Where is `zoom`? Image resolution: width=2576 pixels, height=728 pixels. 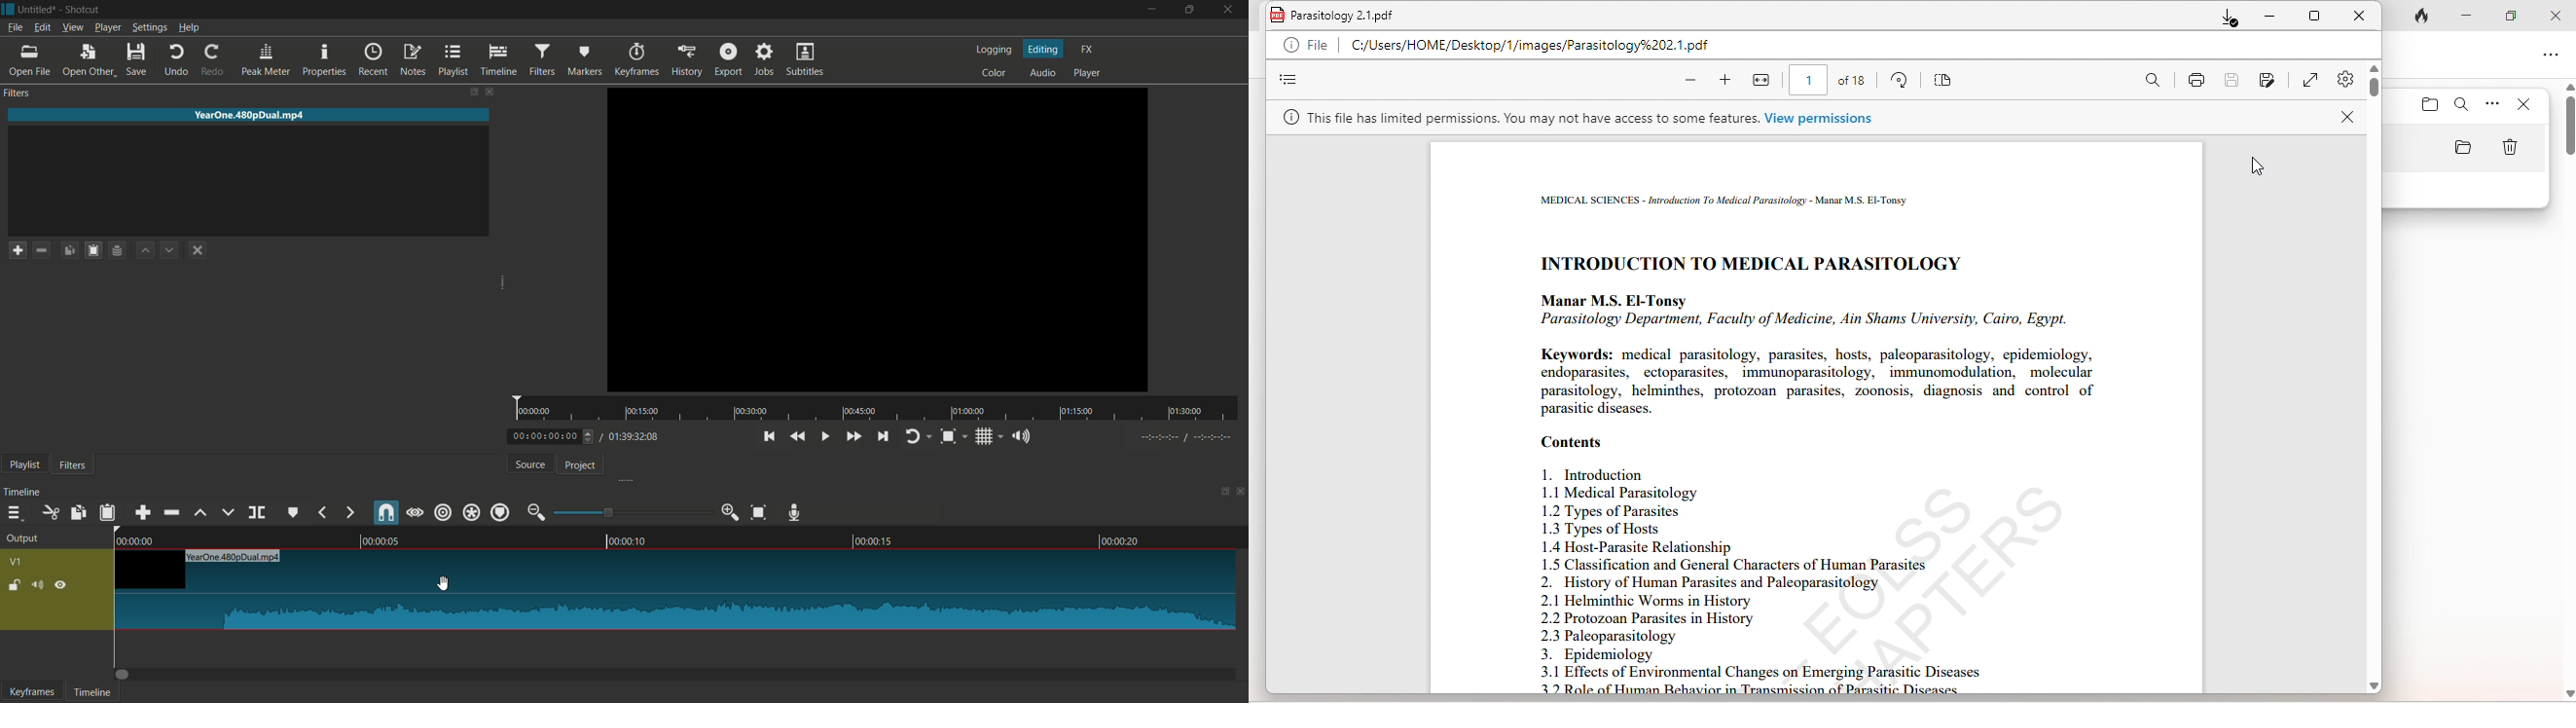
zoom is located at coordinates (1691, 80).